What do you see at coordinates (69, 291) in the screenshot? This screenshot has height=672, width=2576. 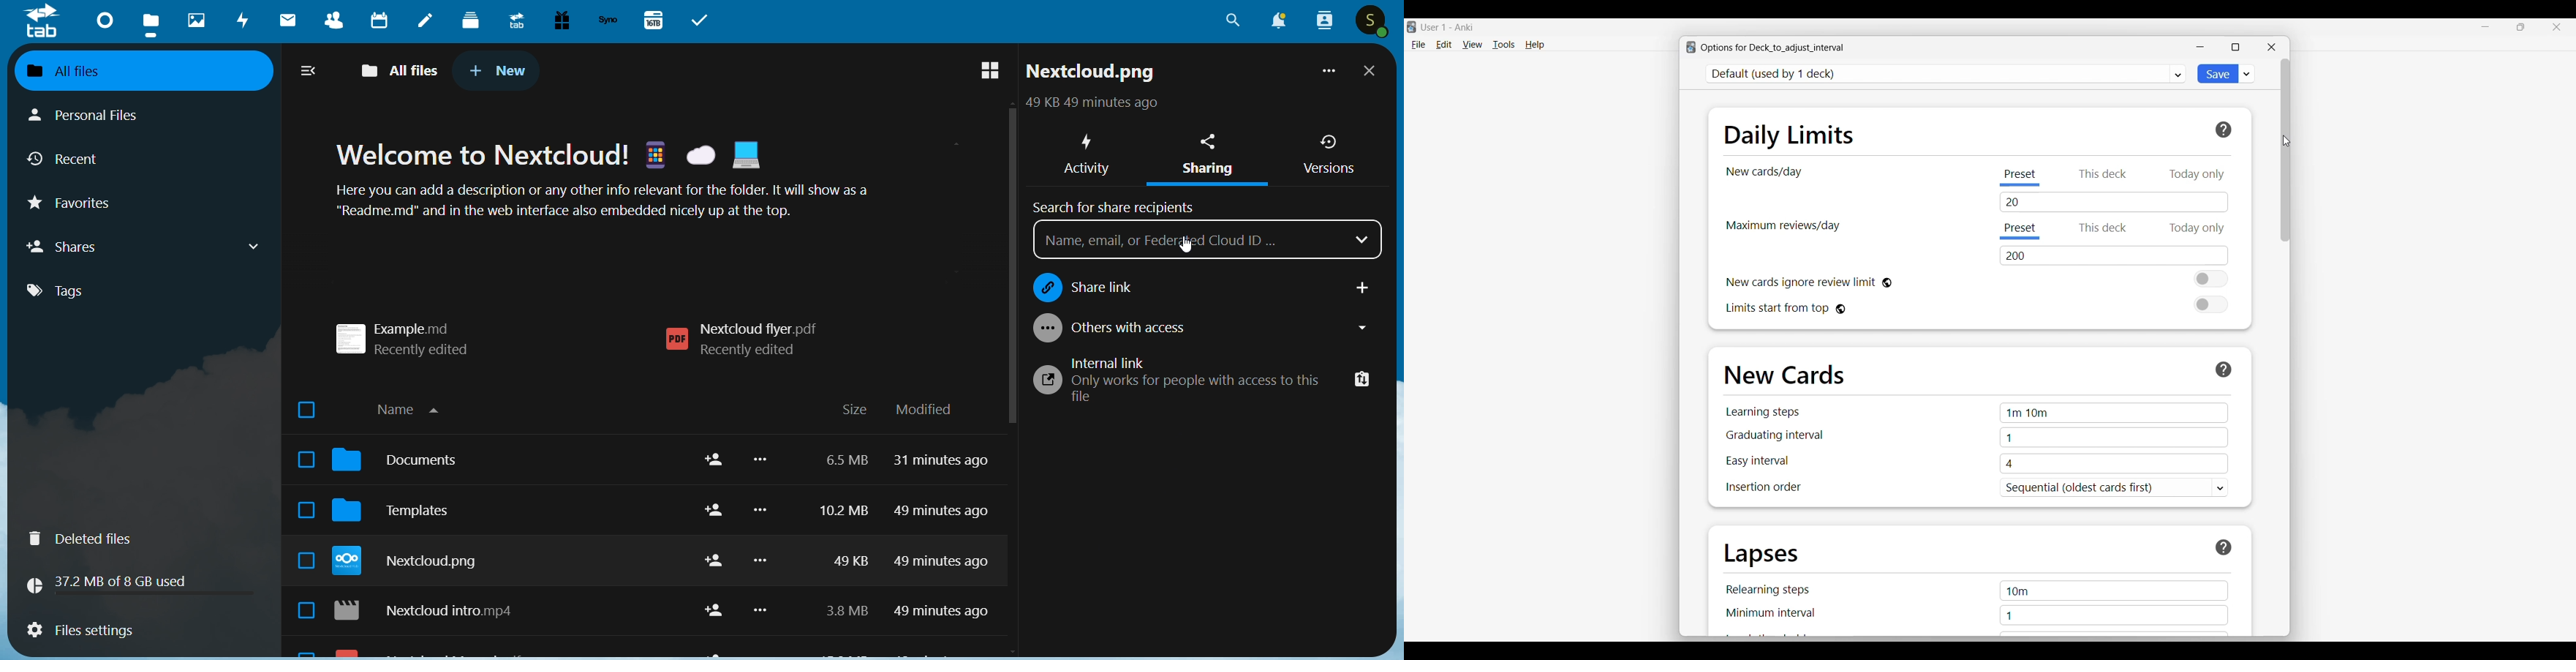 I see `tags` at bounding box center [69, 291].